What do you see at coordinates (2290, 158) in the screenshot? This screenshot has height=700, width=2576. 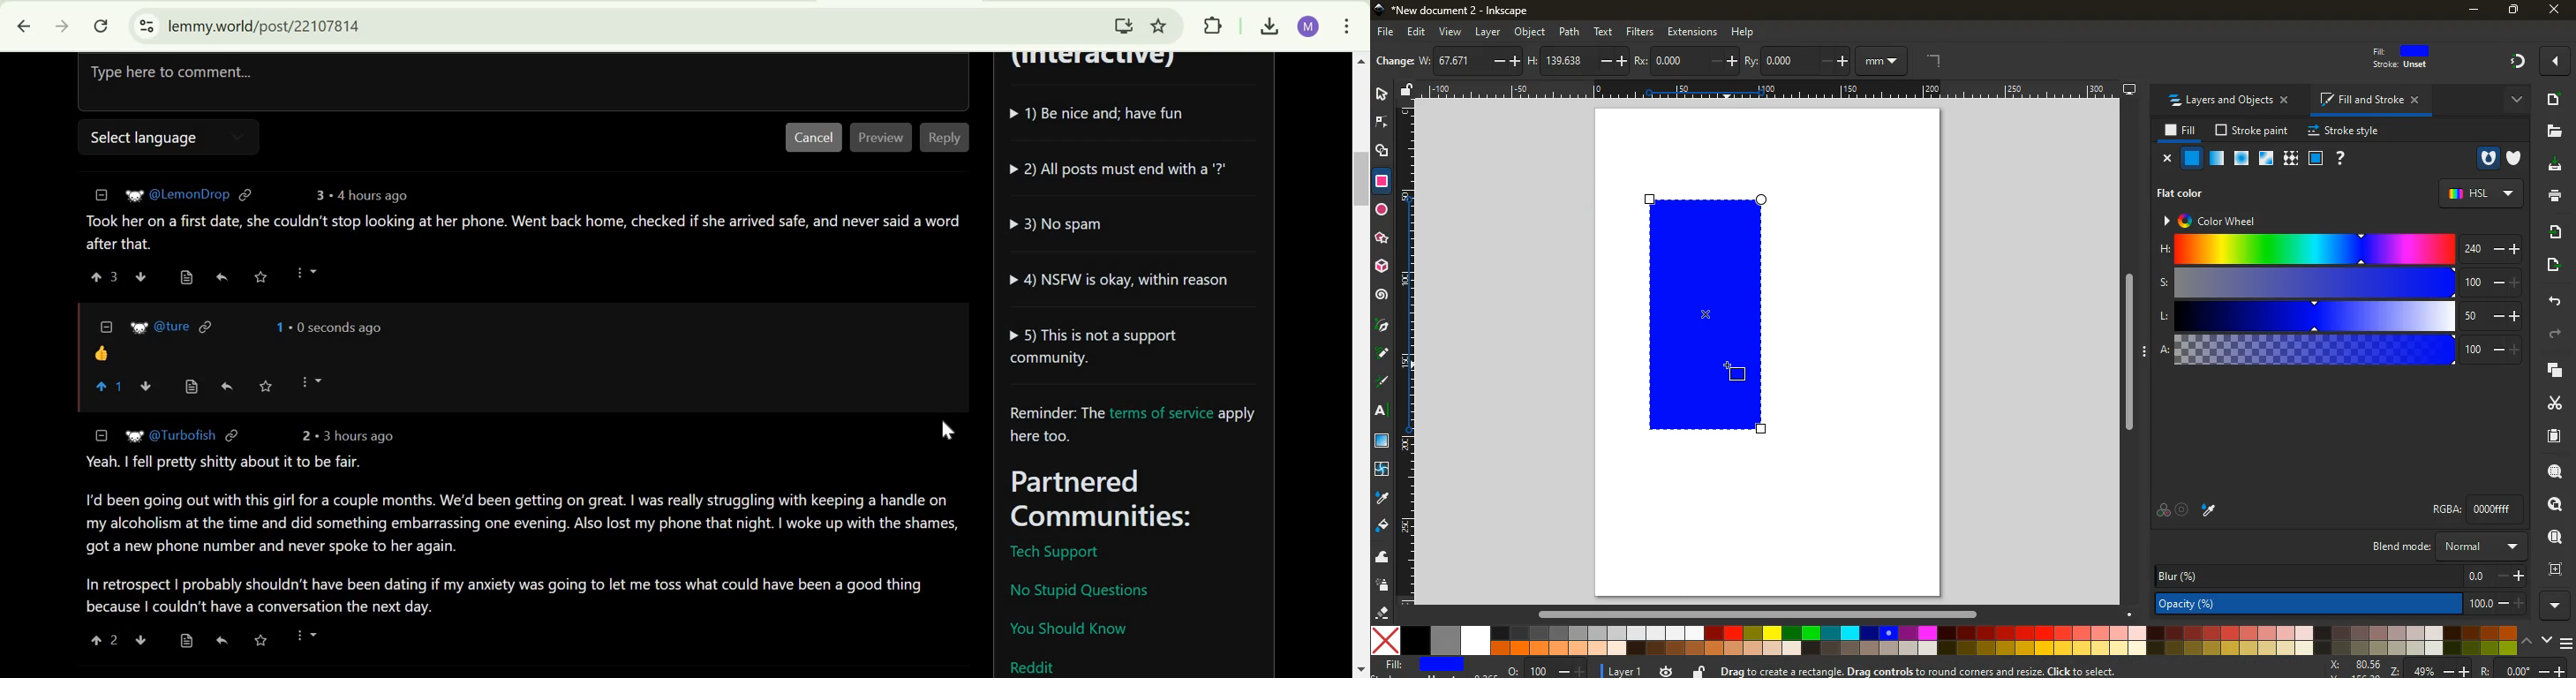 I see `texture` at bounding box center [2290, 158].